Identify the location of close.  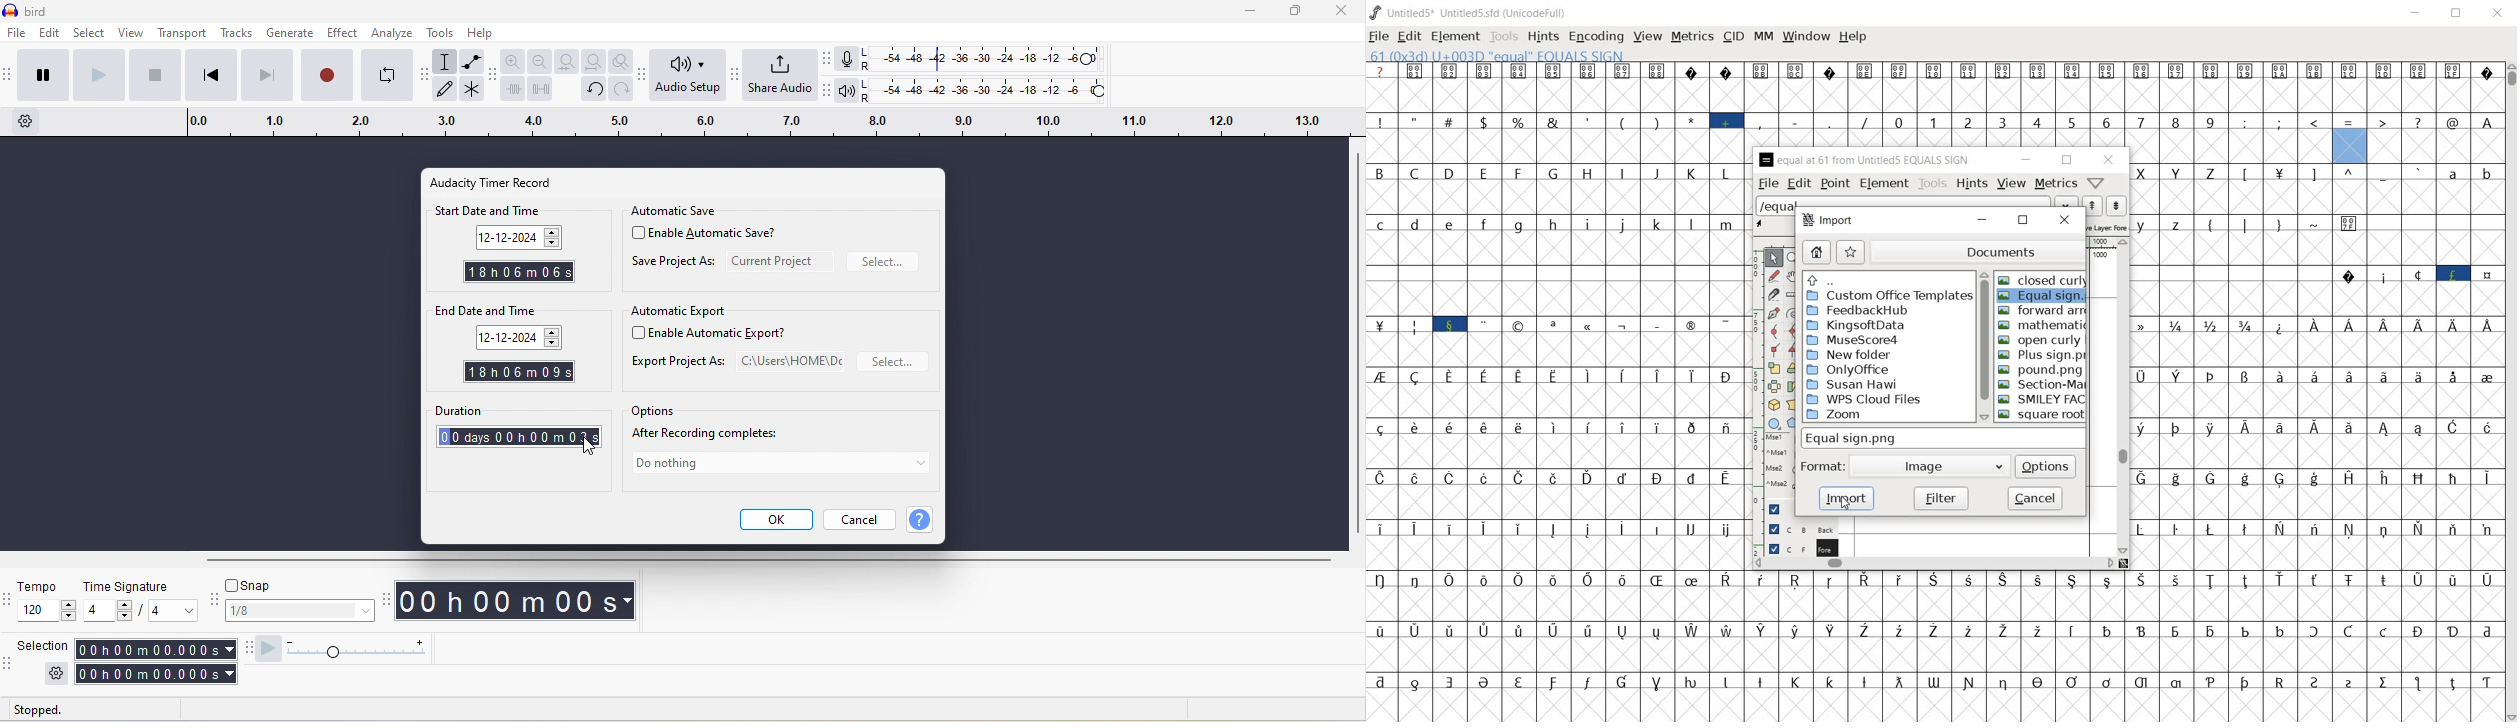
(2498, 14).